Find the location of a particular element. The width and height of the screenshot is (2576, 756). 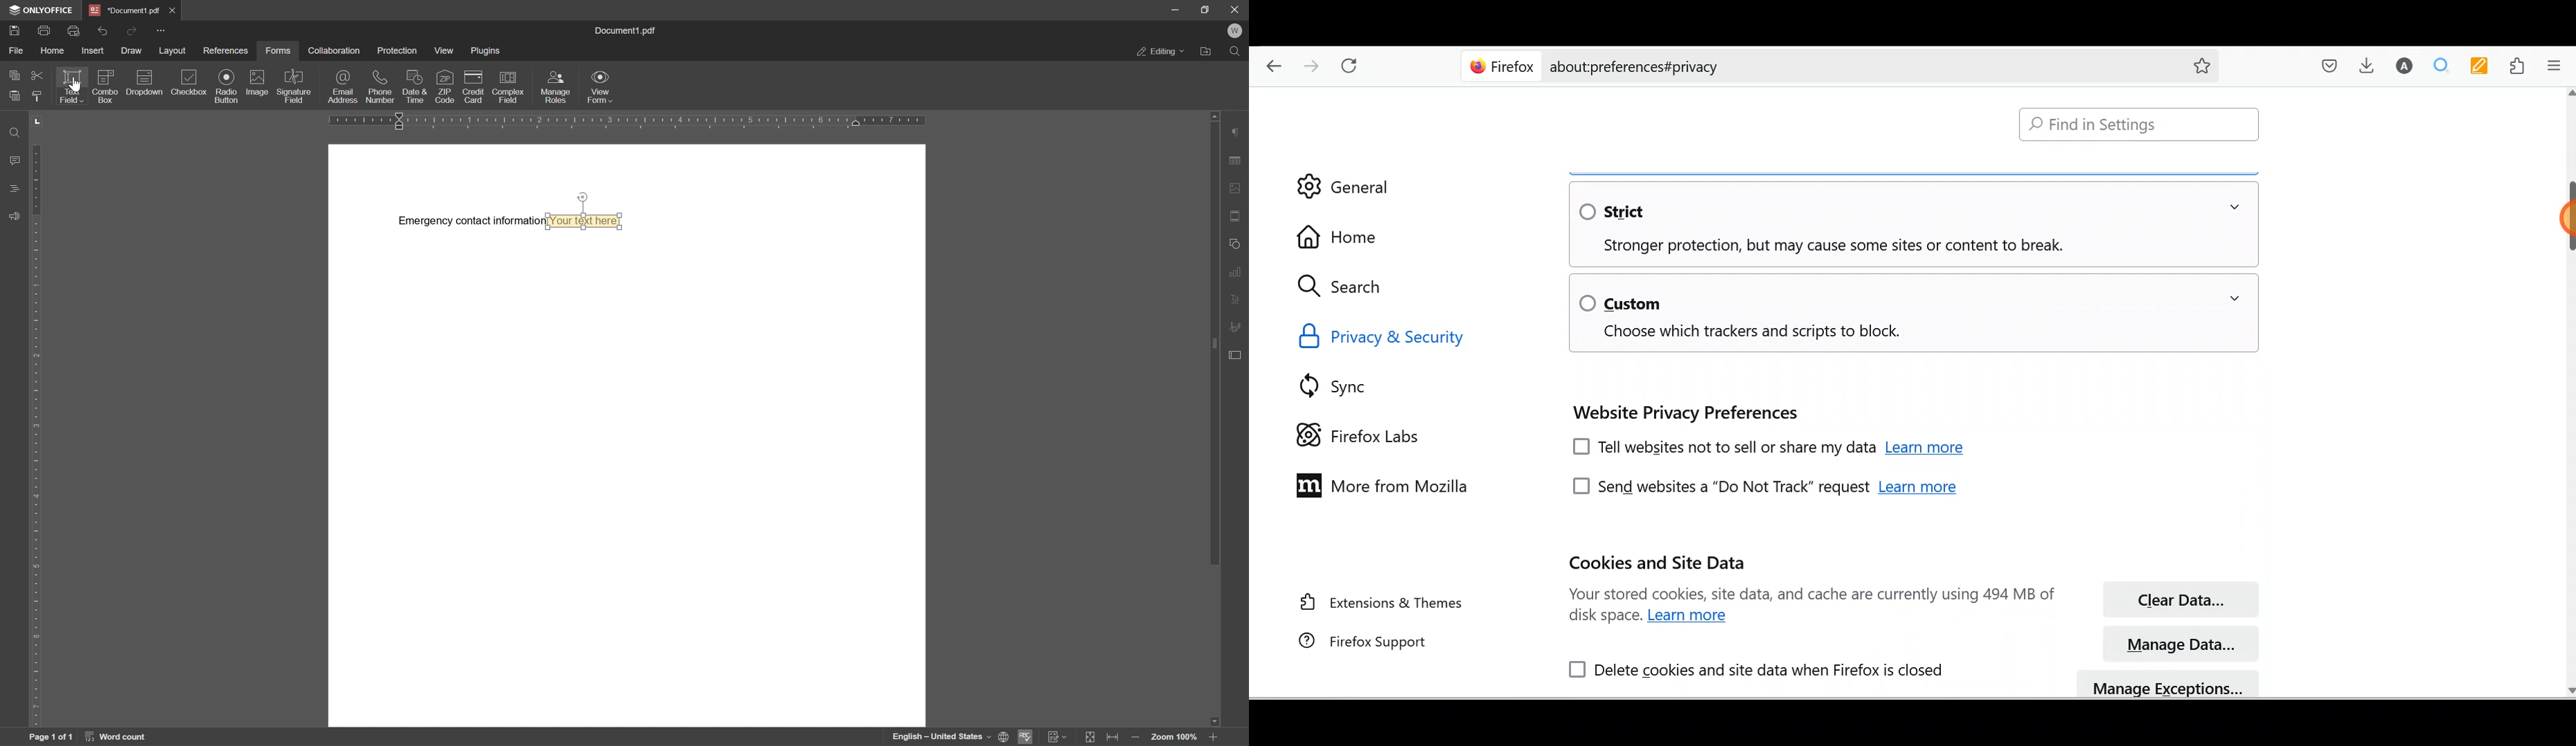

insert is located at coordinates (94, 51).